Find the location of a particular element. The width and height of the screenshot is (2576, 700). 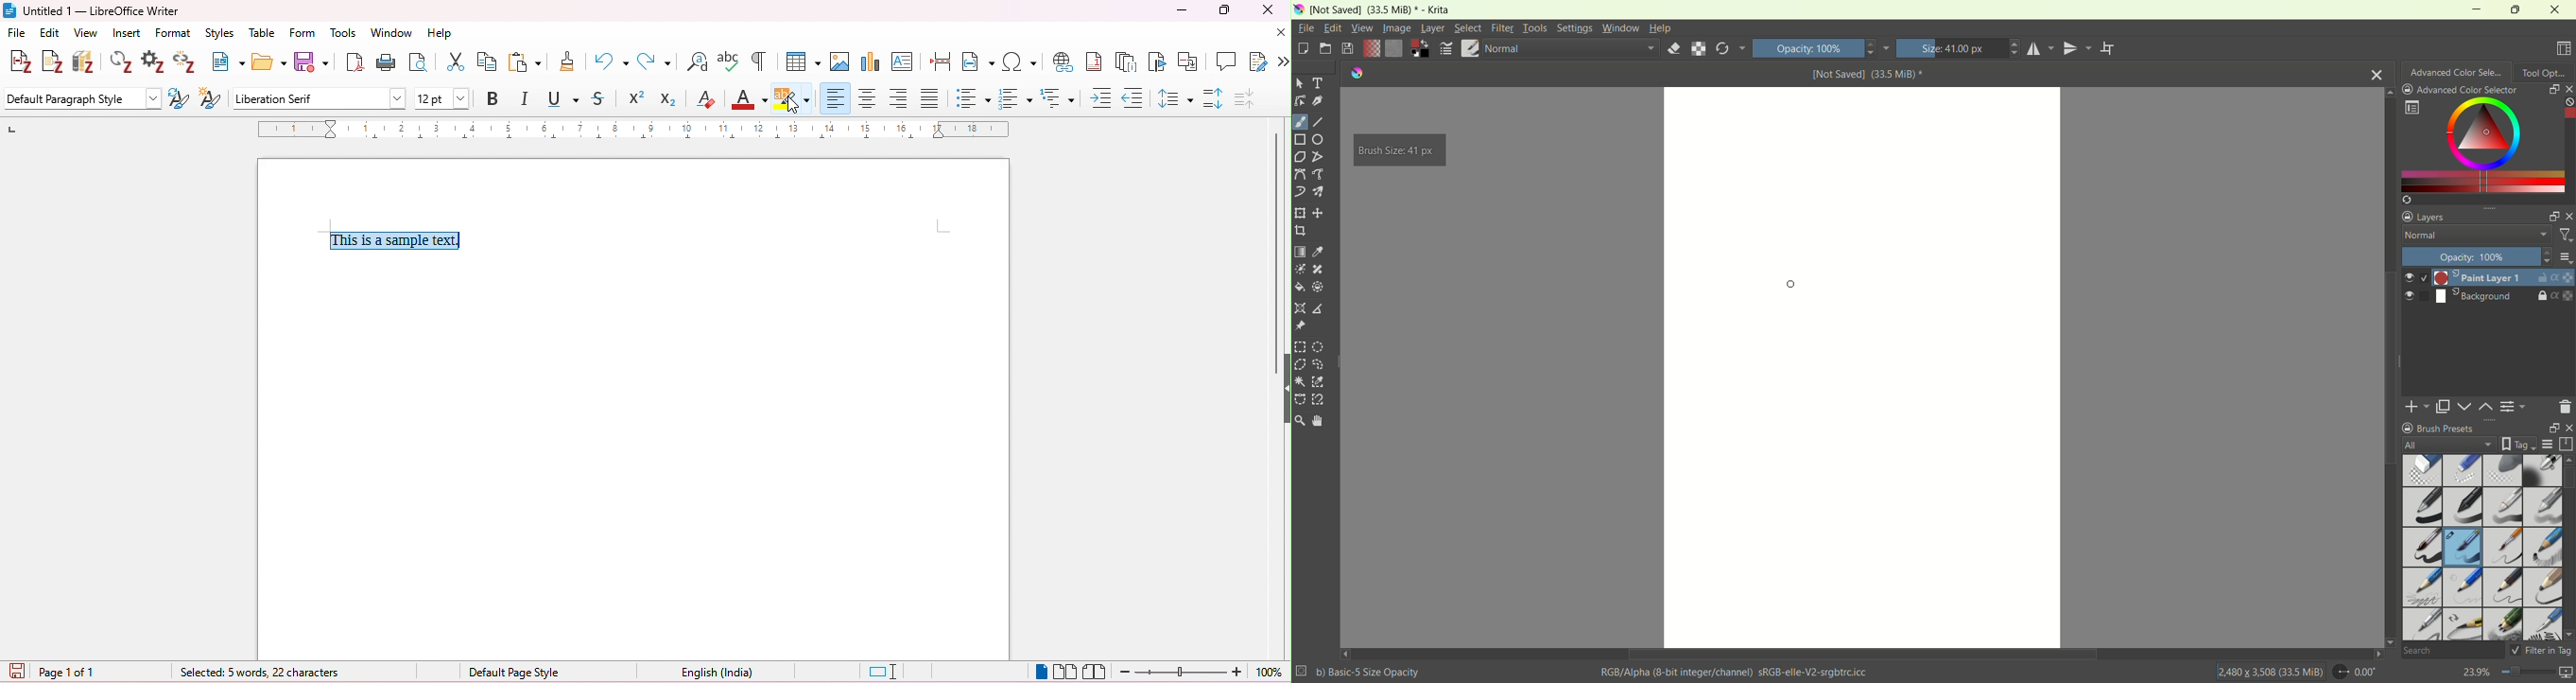

insert hyperlink is located at coordinates (1063, 61).